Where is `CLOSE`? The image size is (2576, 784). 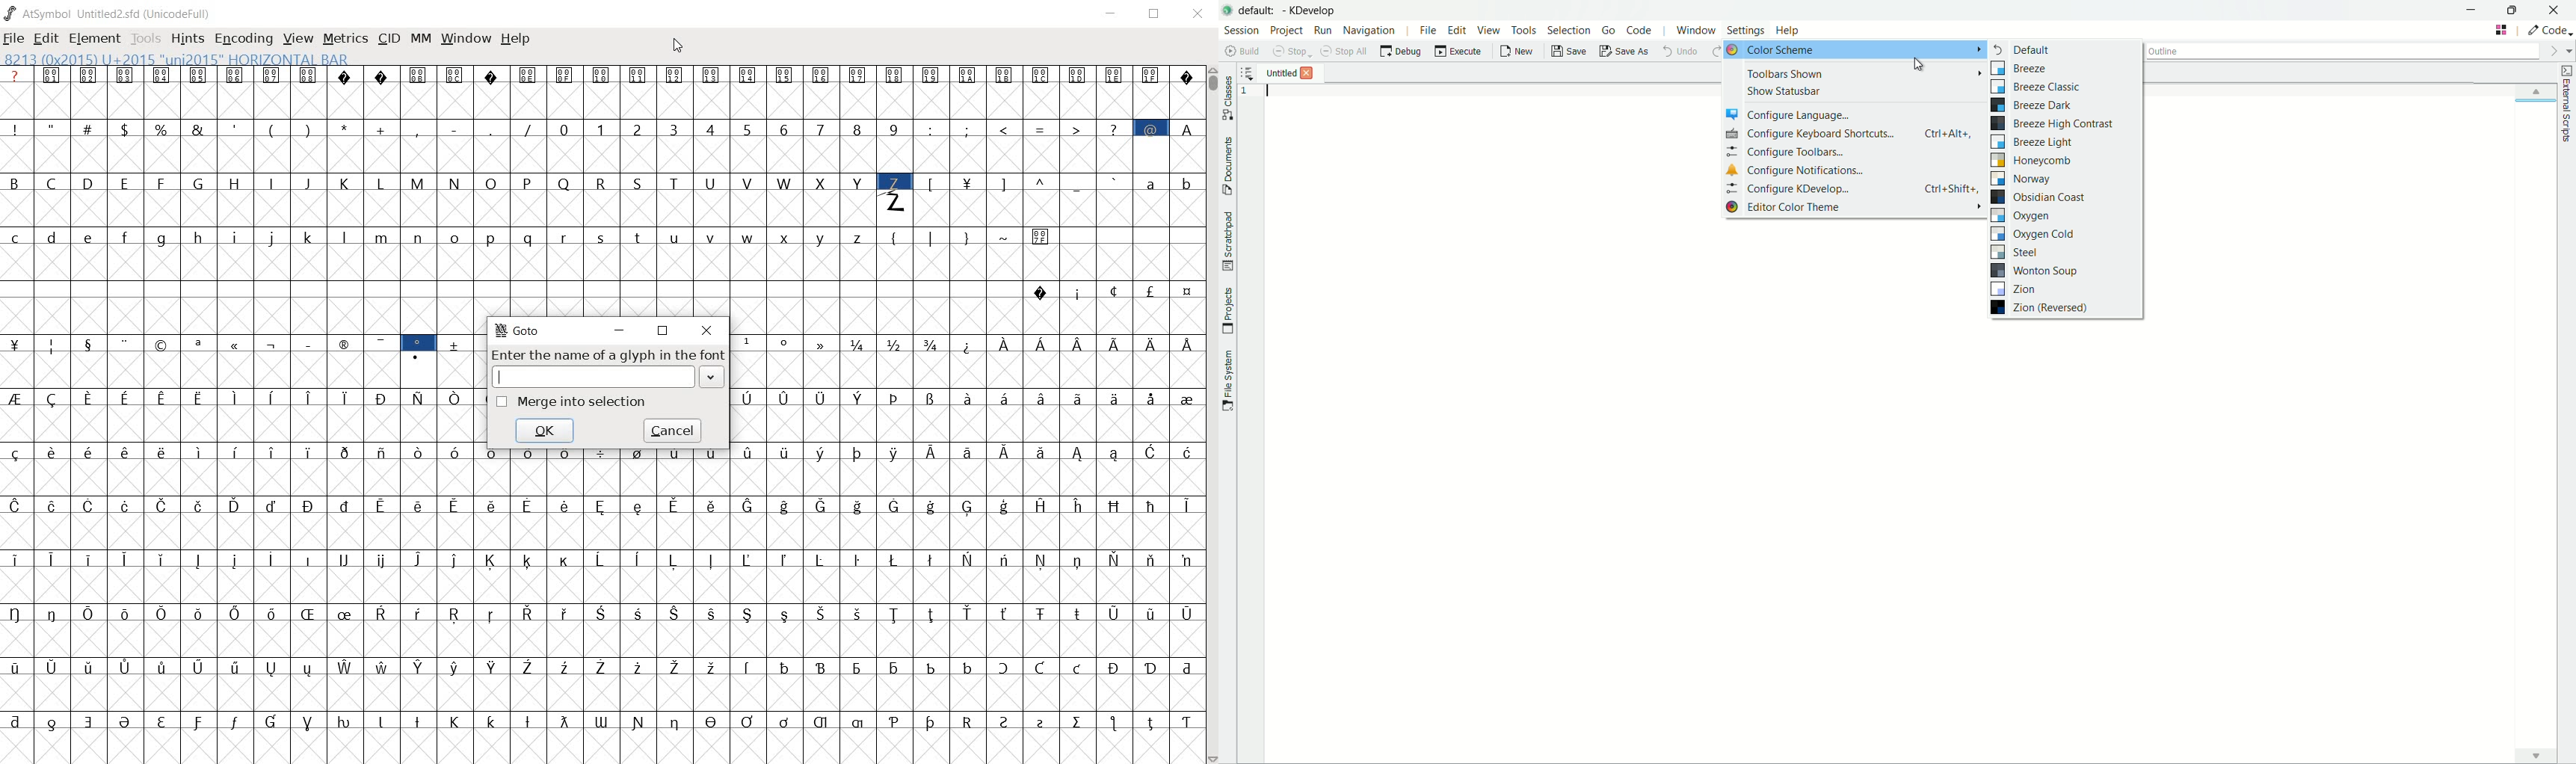
CLOSE is located at coordinates (1199, 16).